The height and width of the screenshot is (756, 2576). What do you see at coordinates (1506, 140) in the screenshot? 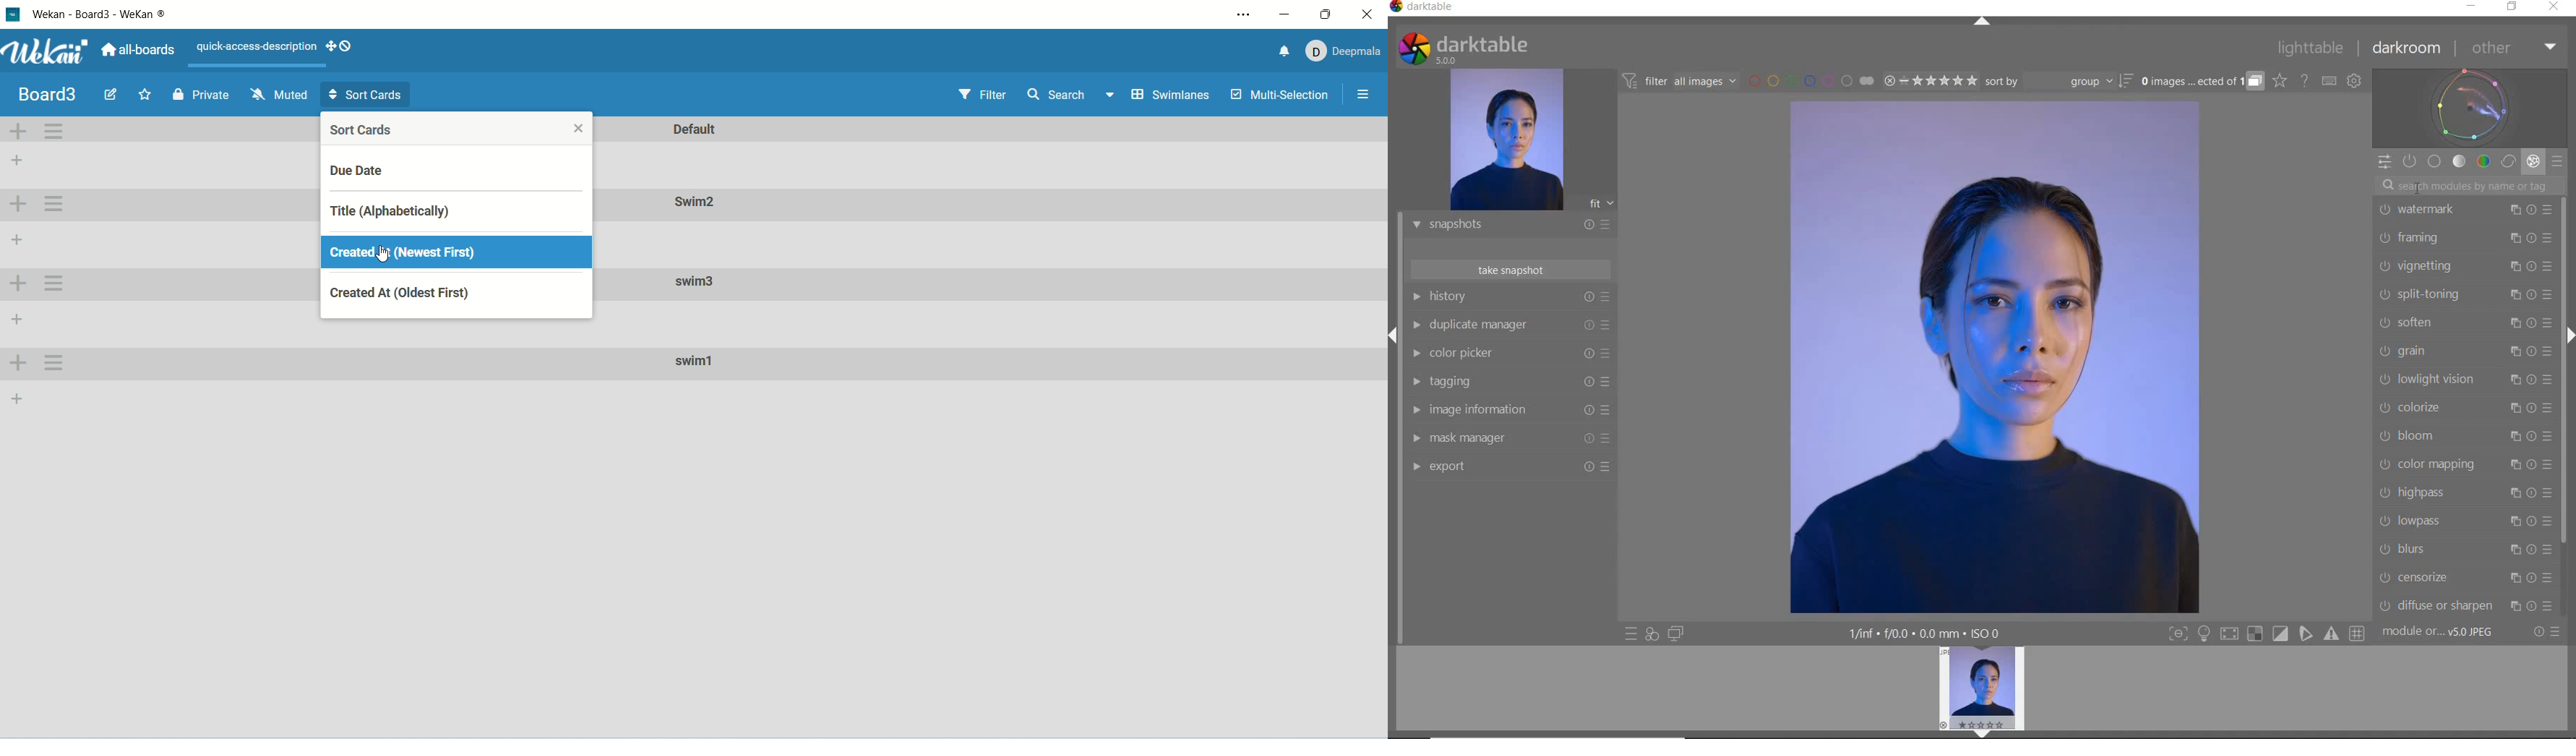
I see `IMAGE PREVIEW` at bounding box center [1506, 140].